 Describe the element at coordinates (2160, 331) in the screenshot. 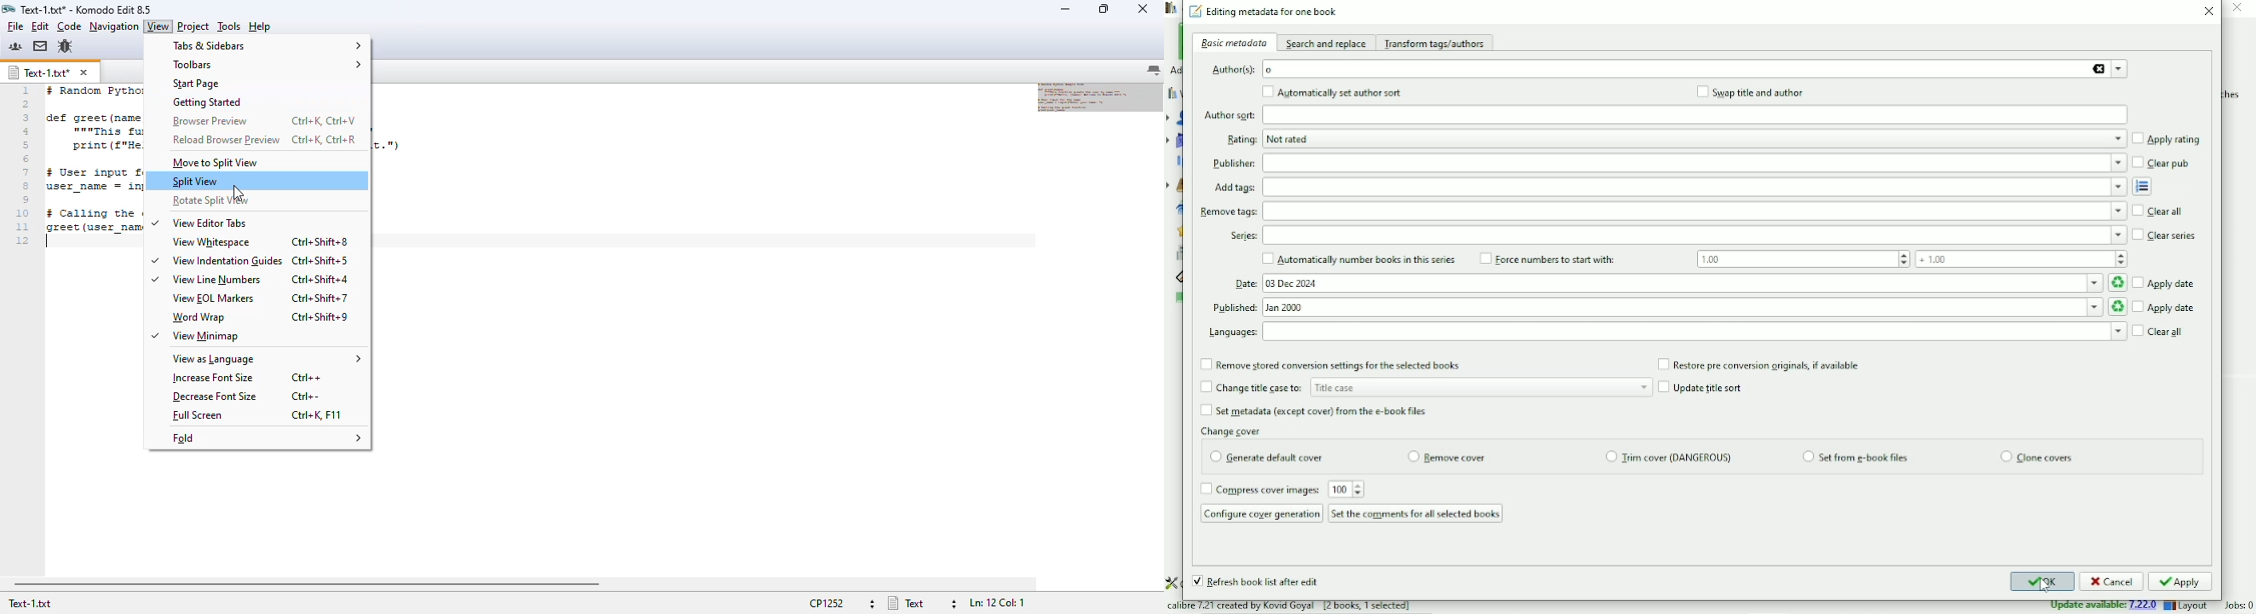

I see `Clear all` at that location.